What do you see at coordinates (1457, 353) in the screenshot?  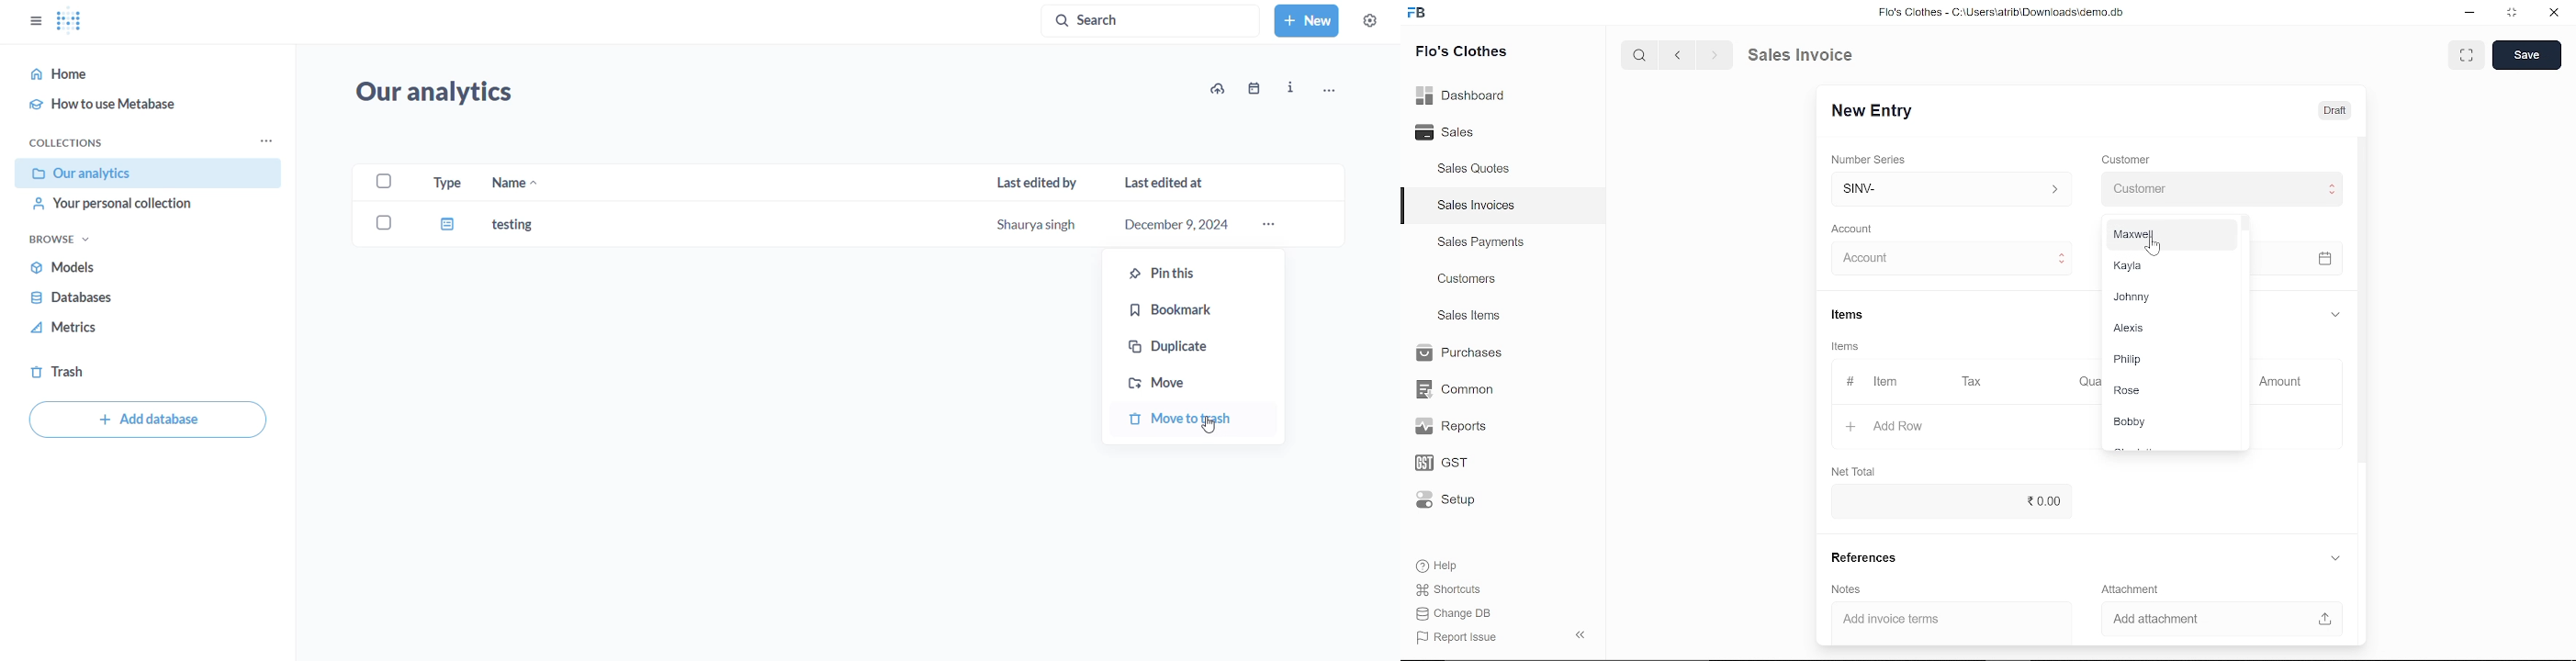 I see `Purchases` at bounding box center [1457, 353].